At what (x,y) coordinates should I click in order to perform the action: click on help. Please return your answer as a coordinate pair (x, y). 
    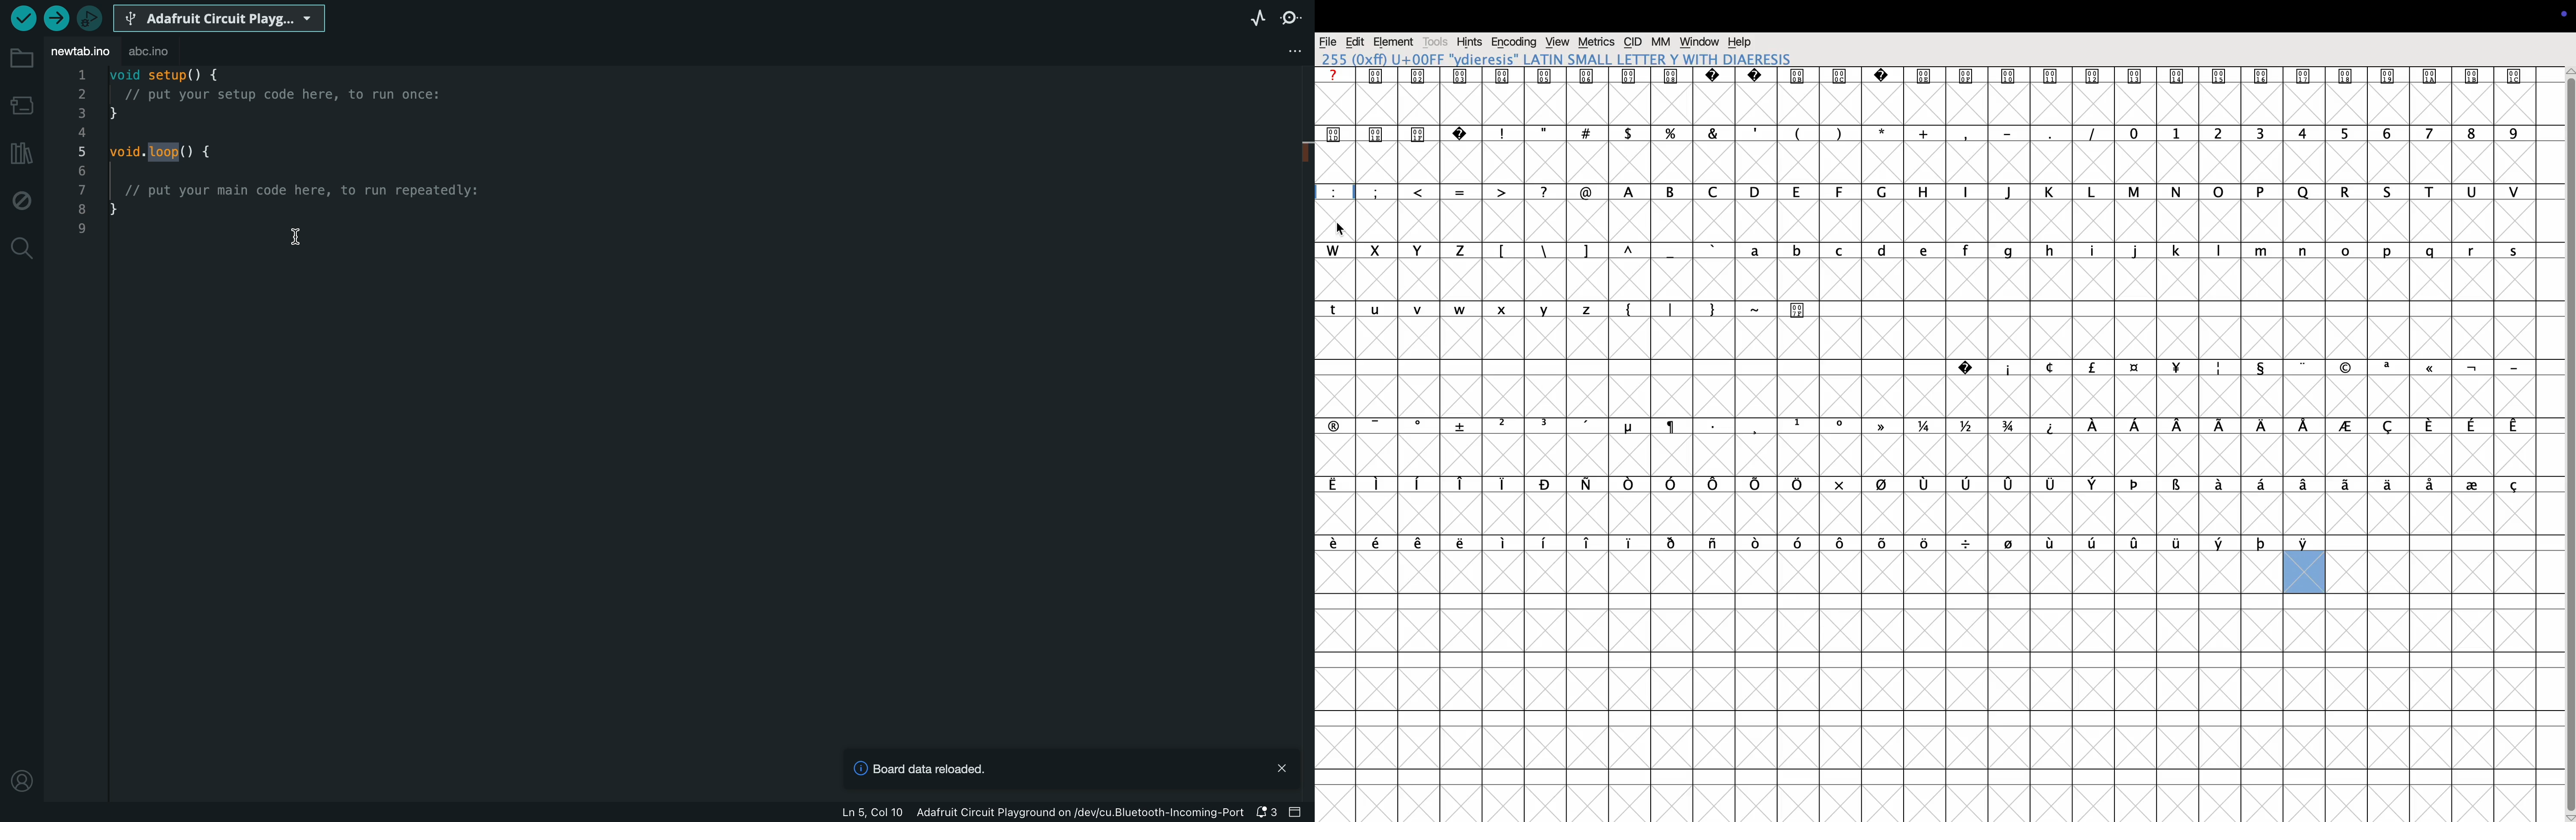
    Looking at the image, I should click on (1745, 42).